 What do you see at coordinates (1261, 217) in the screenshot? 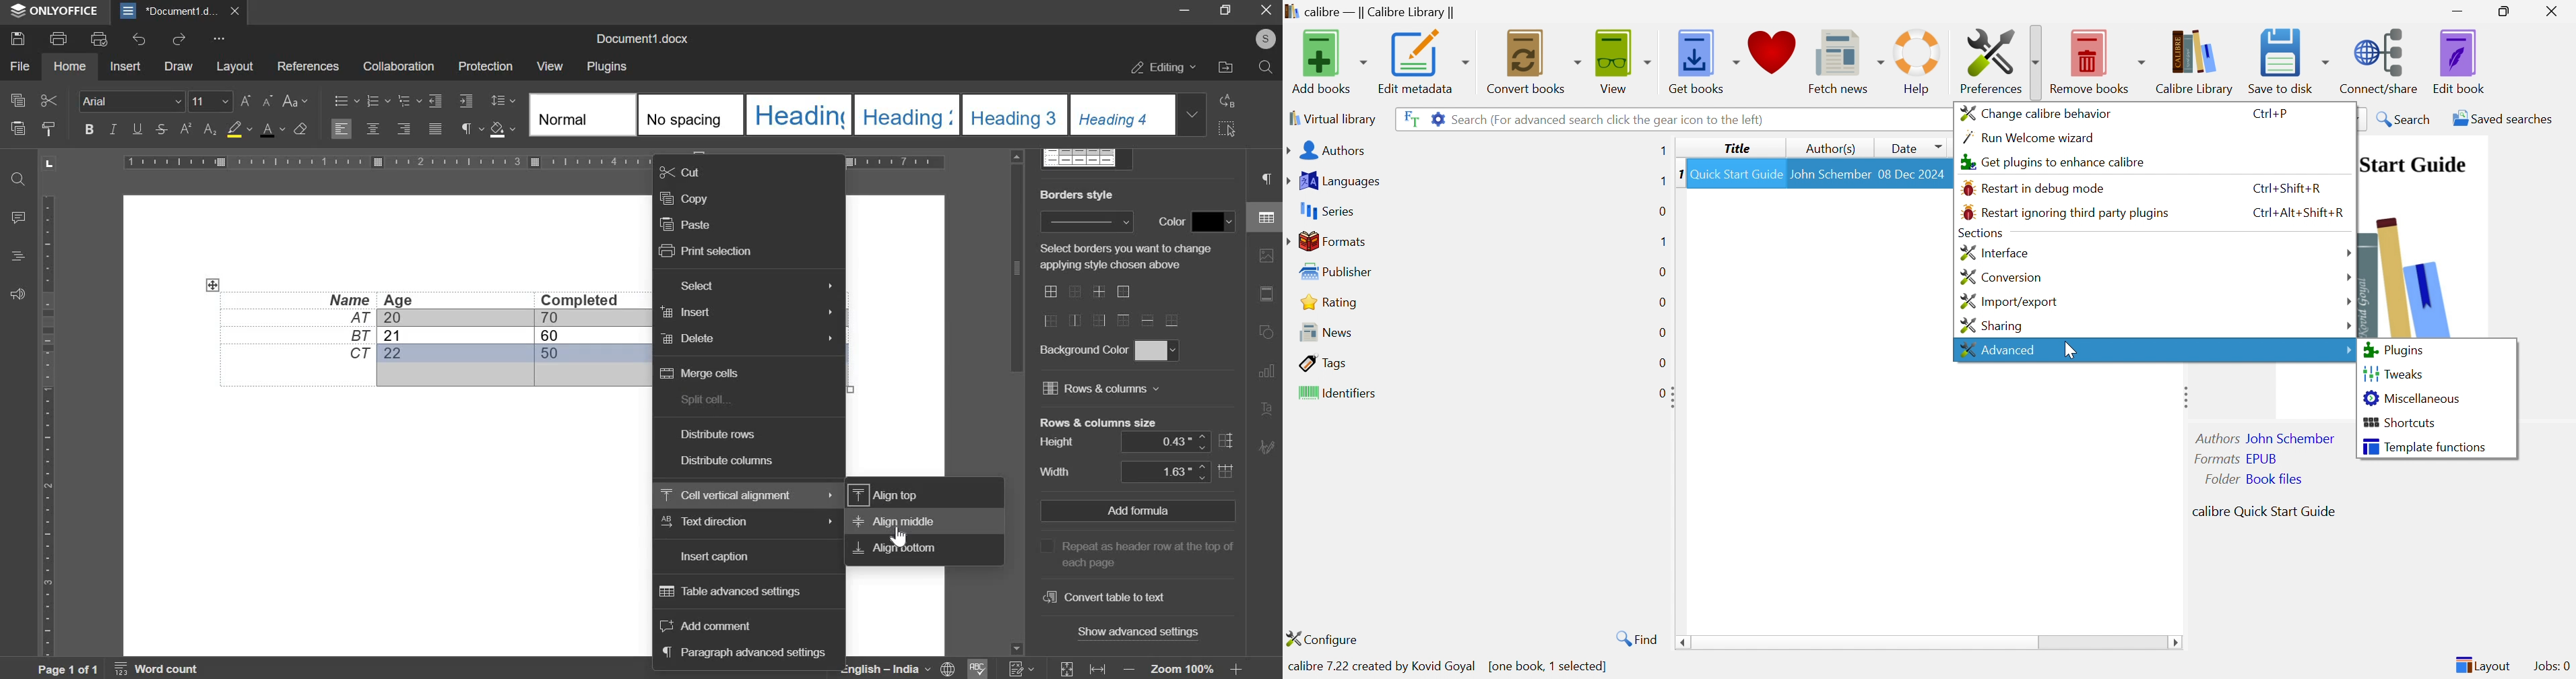
I see `table settings` at bounding box center [1261, 217].